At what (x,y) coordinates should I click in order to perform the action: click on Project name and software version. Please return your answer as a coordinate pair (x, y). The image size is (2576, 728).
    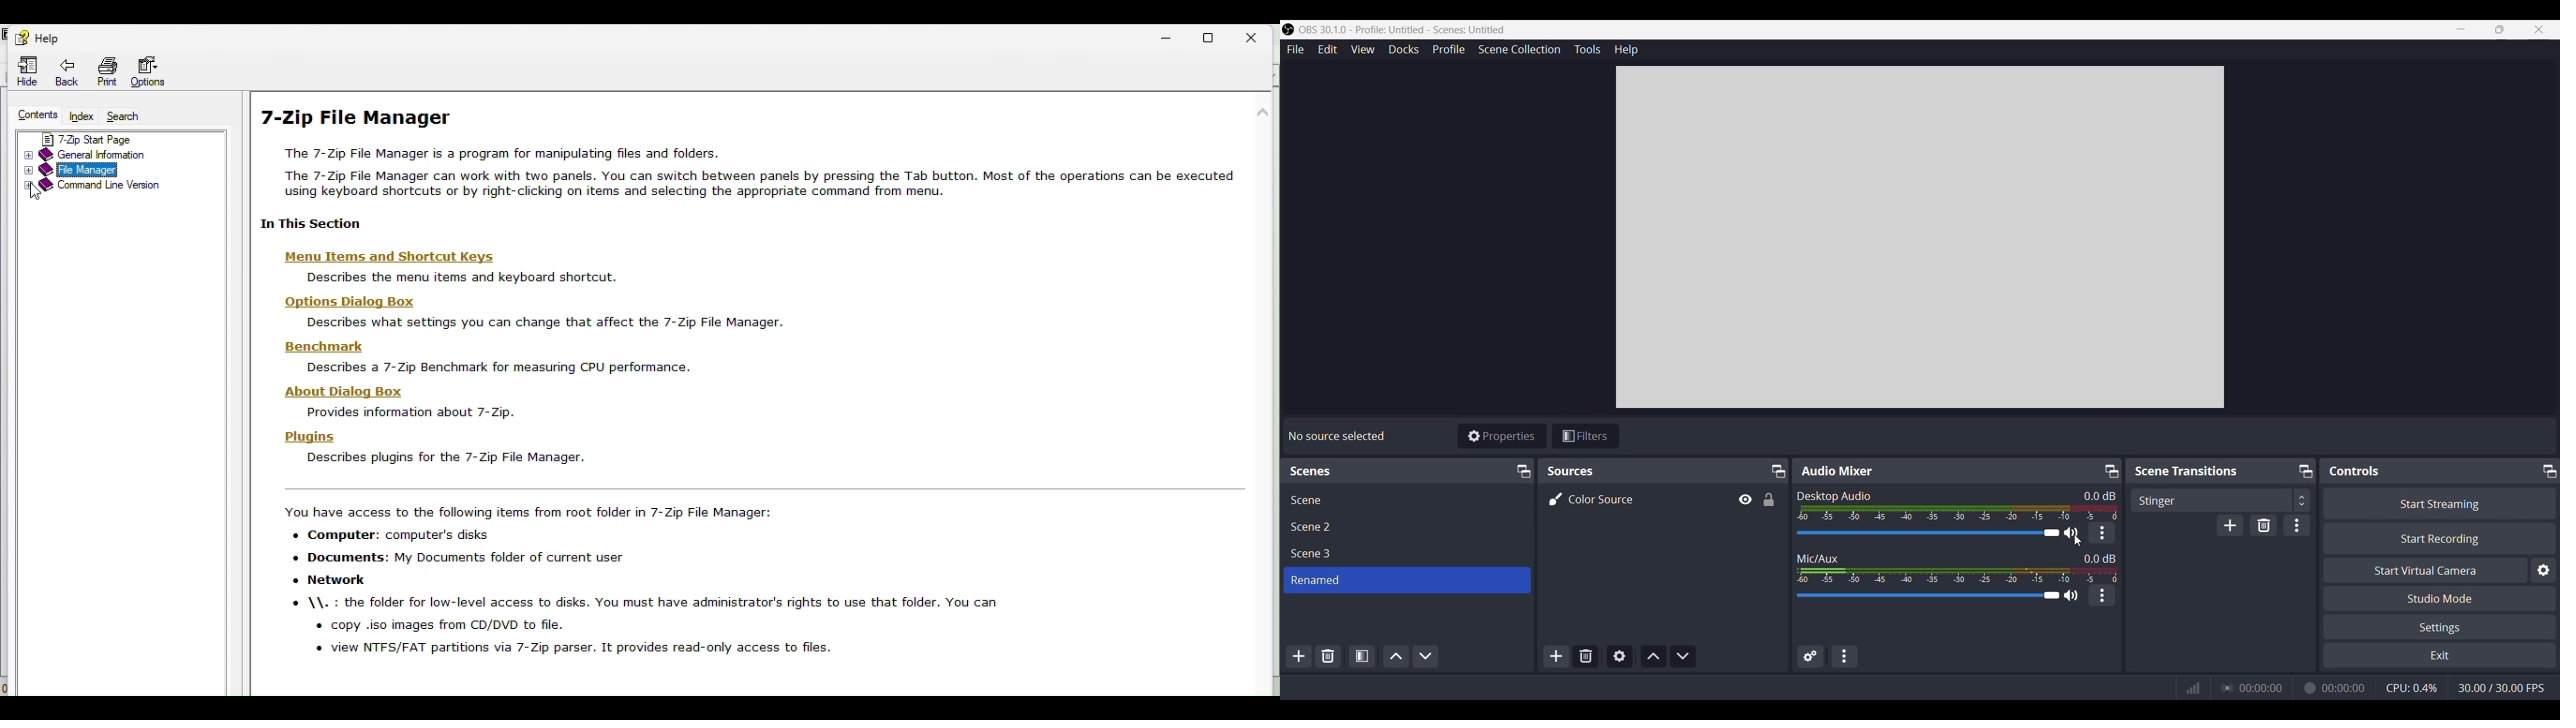
    Looking at the image, I should click on (1404, 29).